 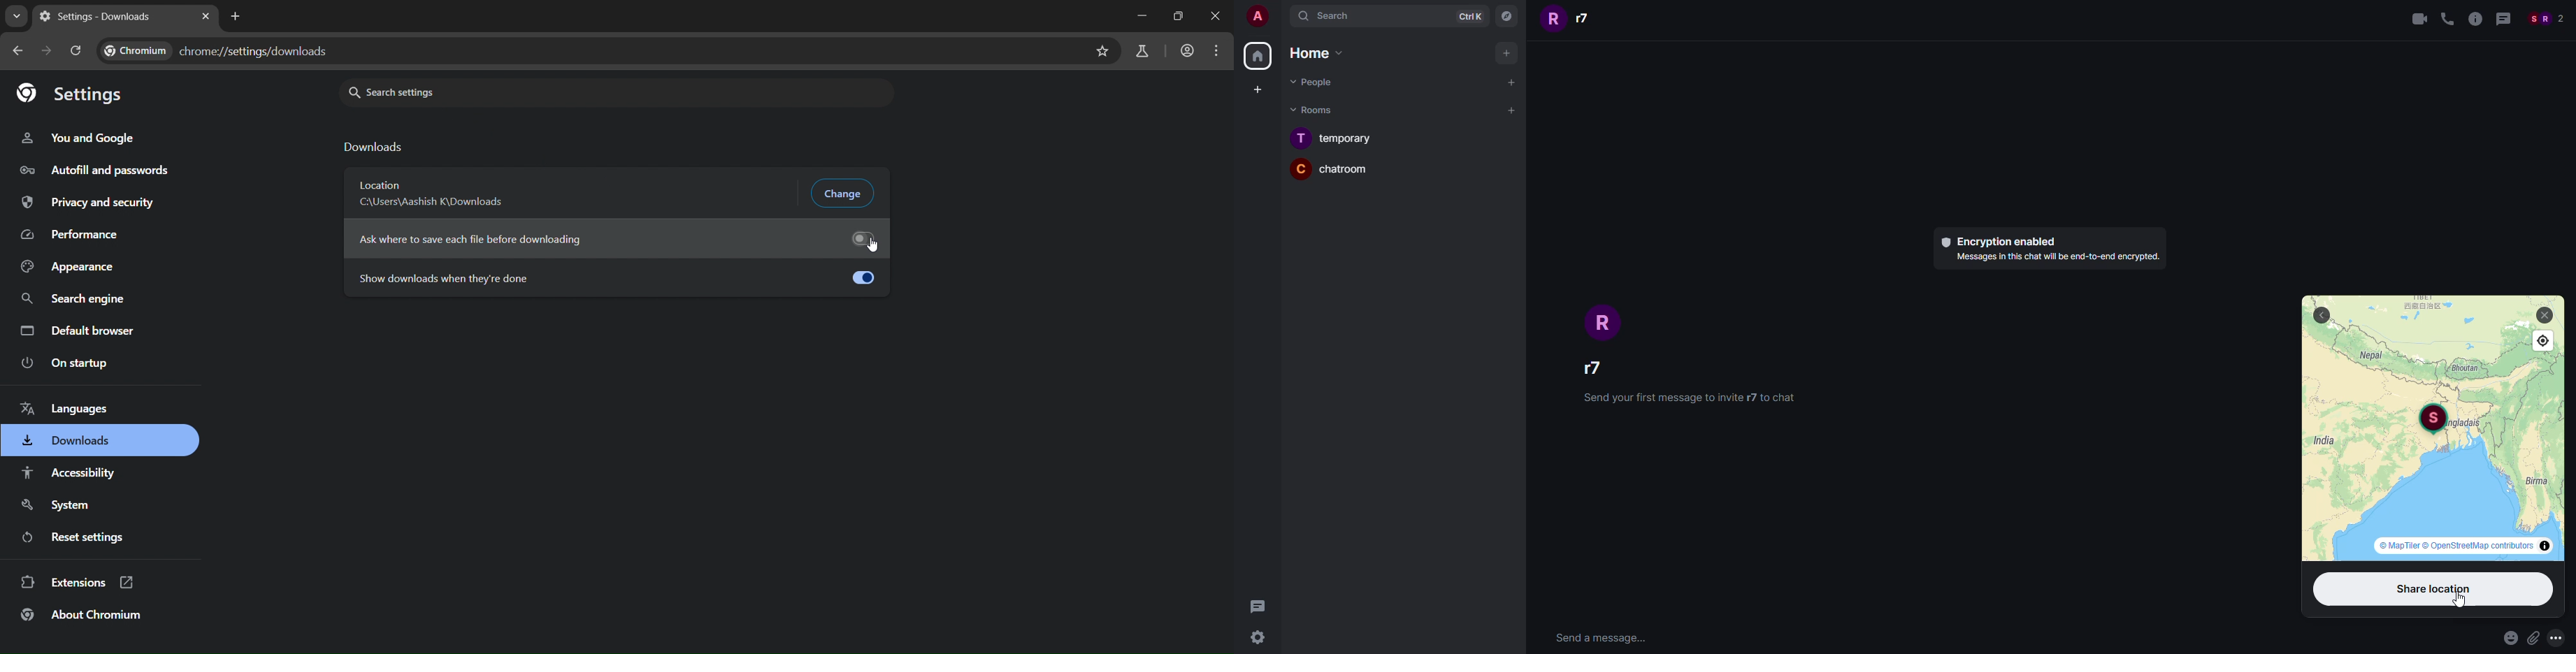 I want to click on close tab, so click(x=206, y=16).